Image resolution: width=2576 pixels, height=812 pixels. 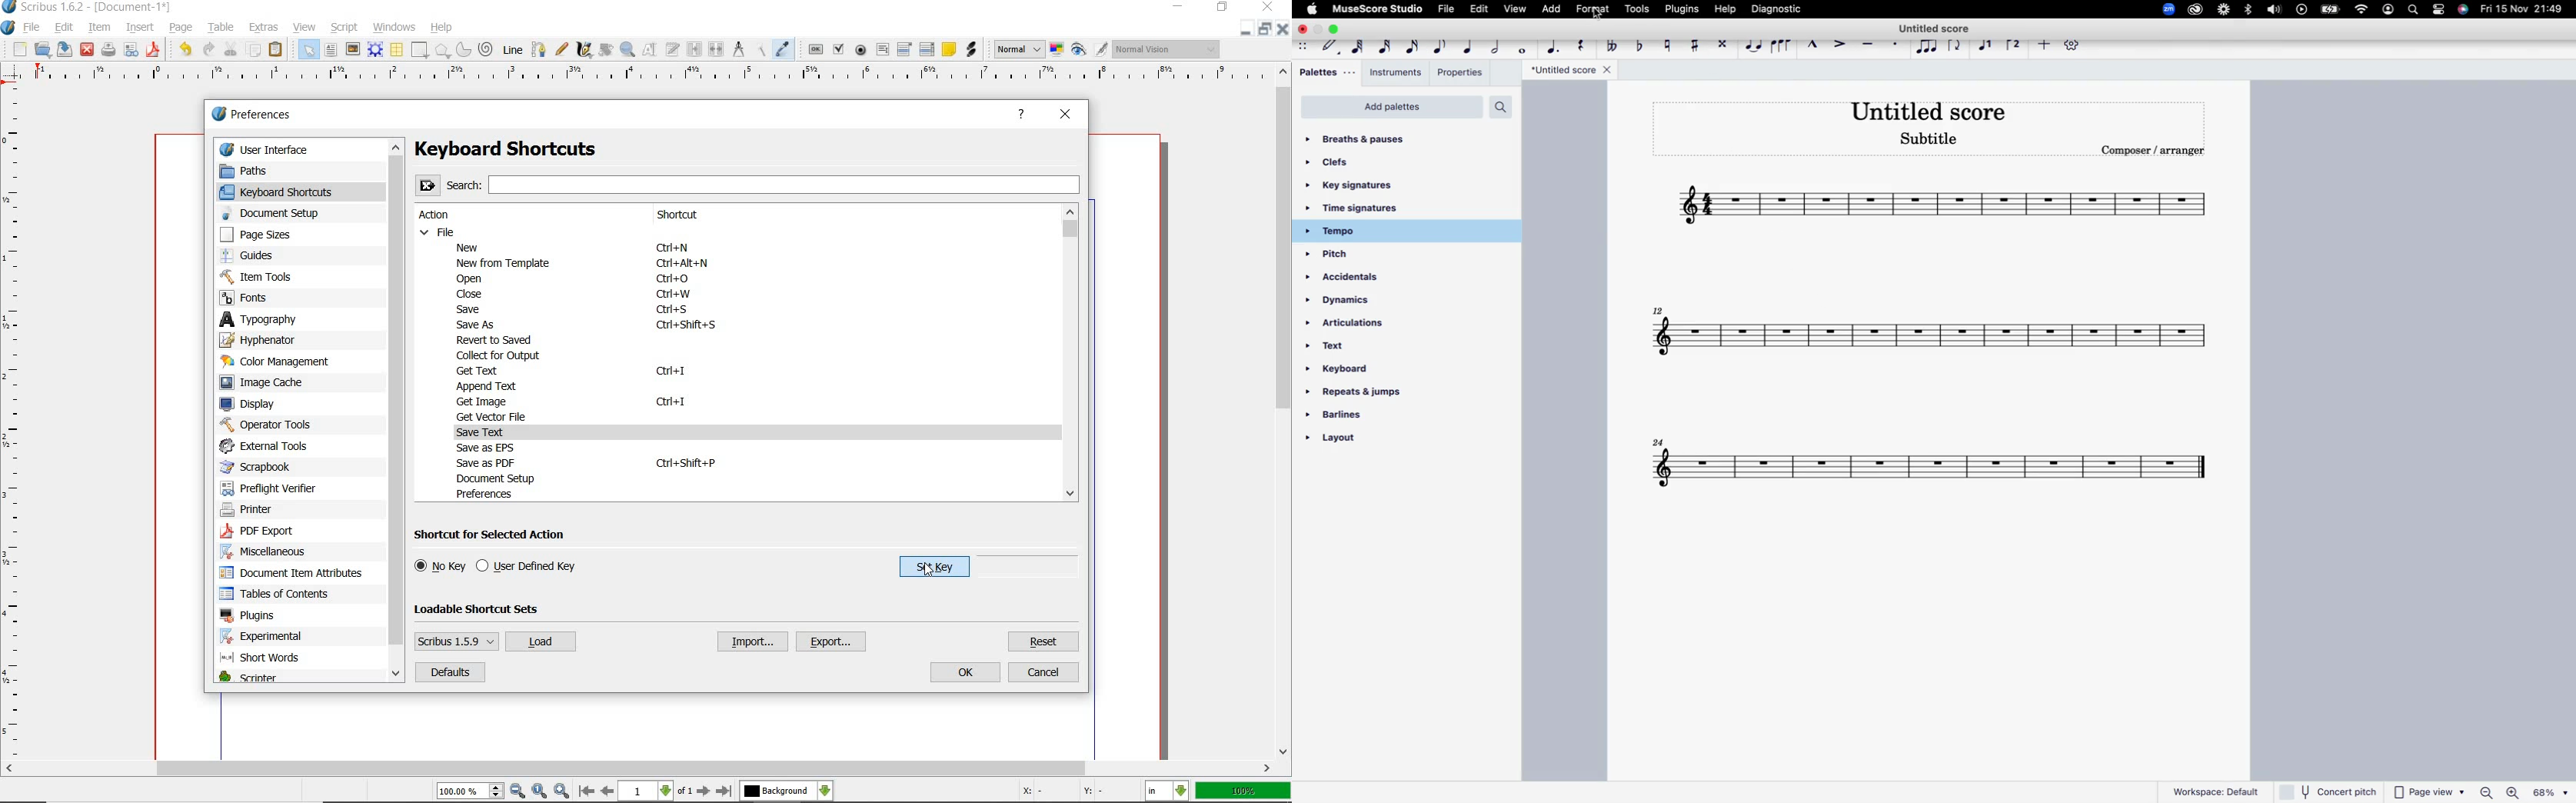 What do you see at coordinates (1514, 8) in the screenshot?
I see `view` at bounding box center [1514, 8].